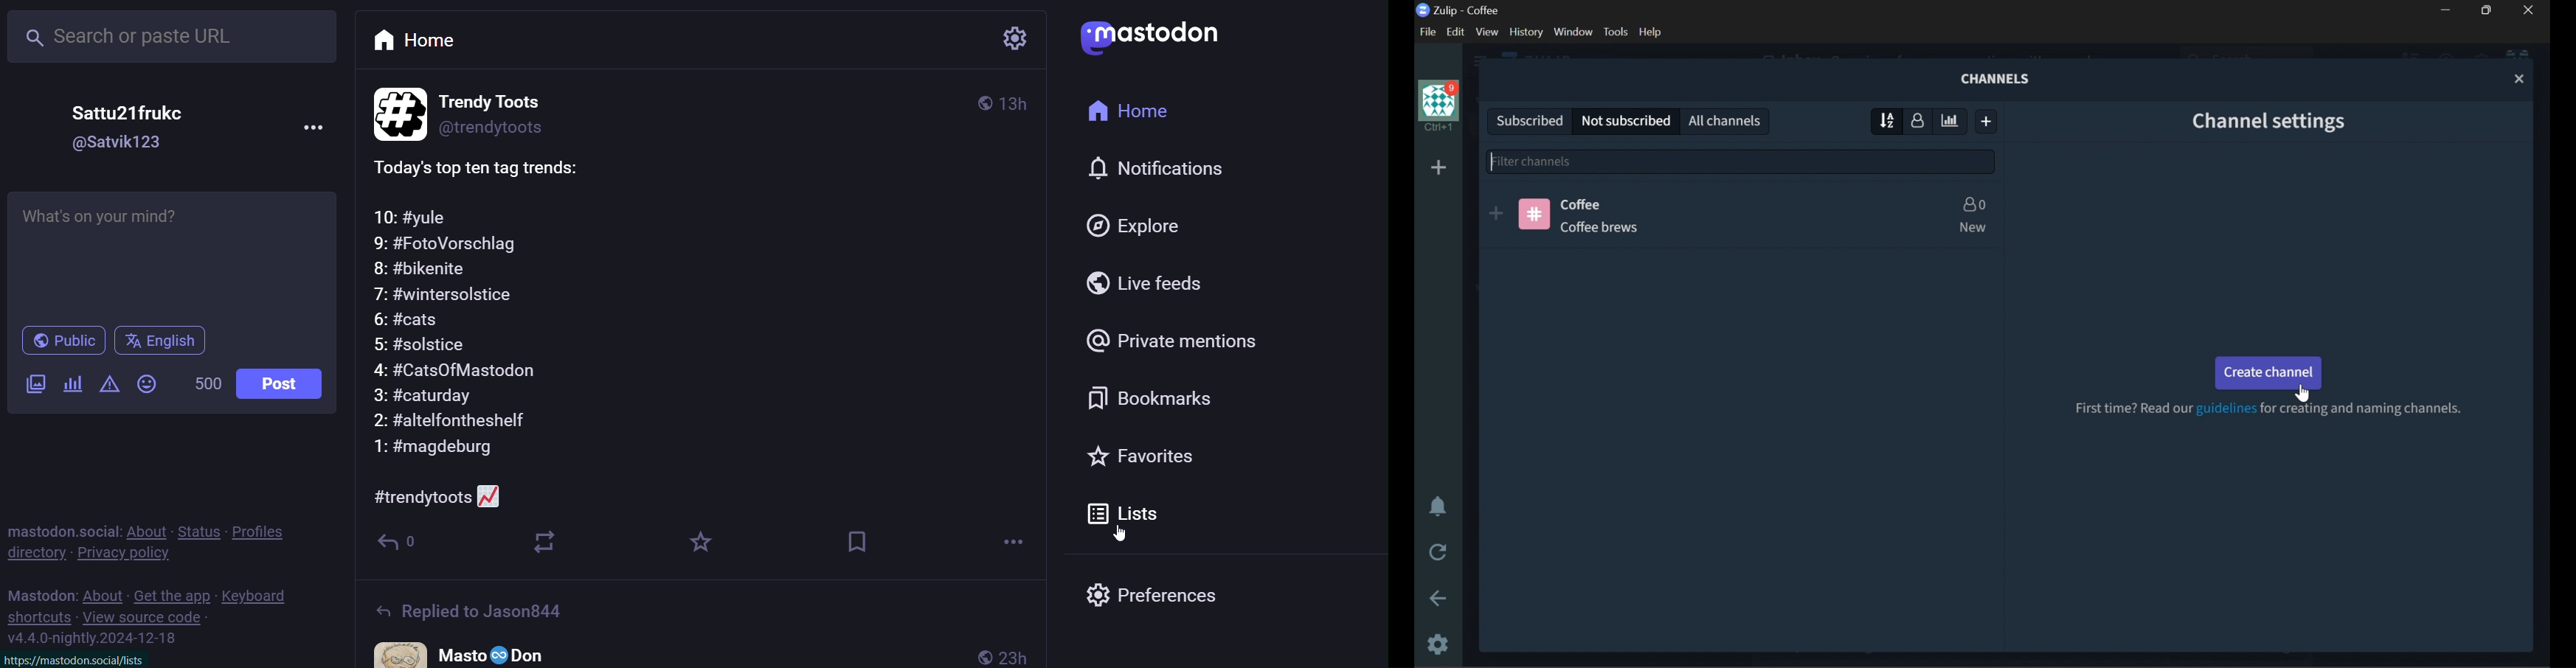 The image size is (2576, 672). What do you see at coordinates (1651, 32) in the screenshot?
I see `help` at bounding box center [1651, 32].